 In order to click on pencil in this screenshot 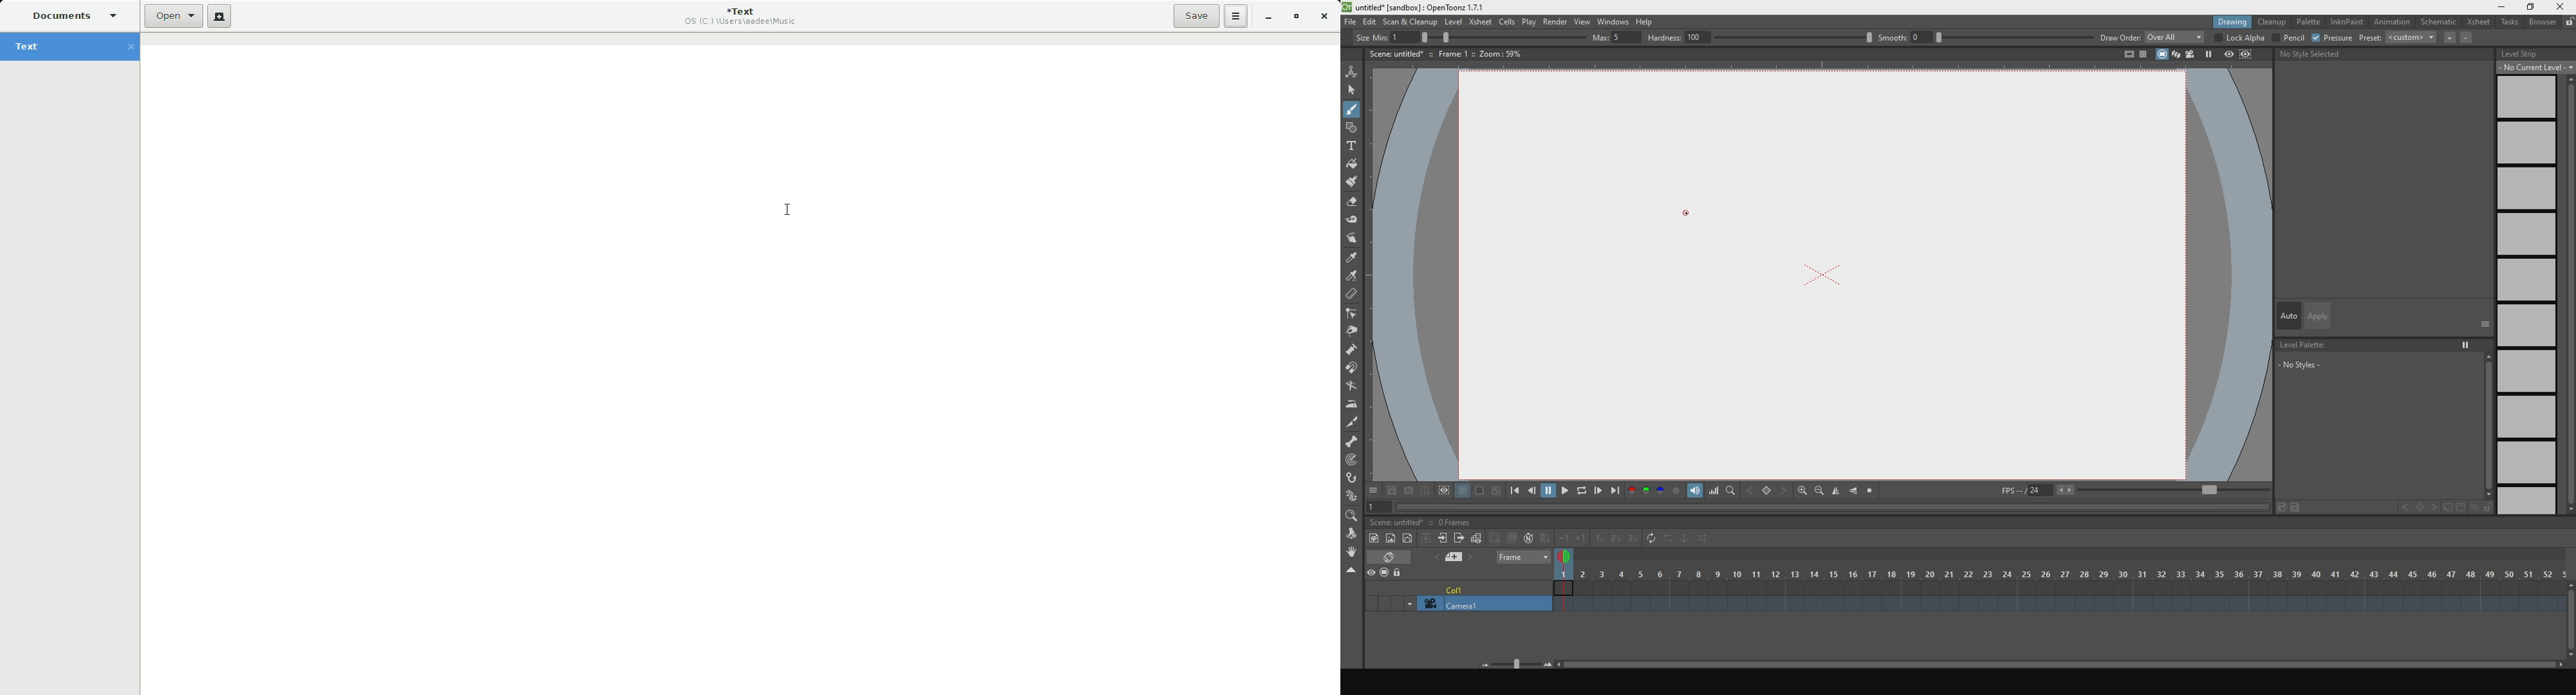, I will do `click(2288, 38)`.